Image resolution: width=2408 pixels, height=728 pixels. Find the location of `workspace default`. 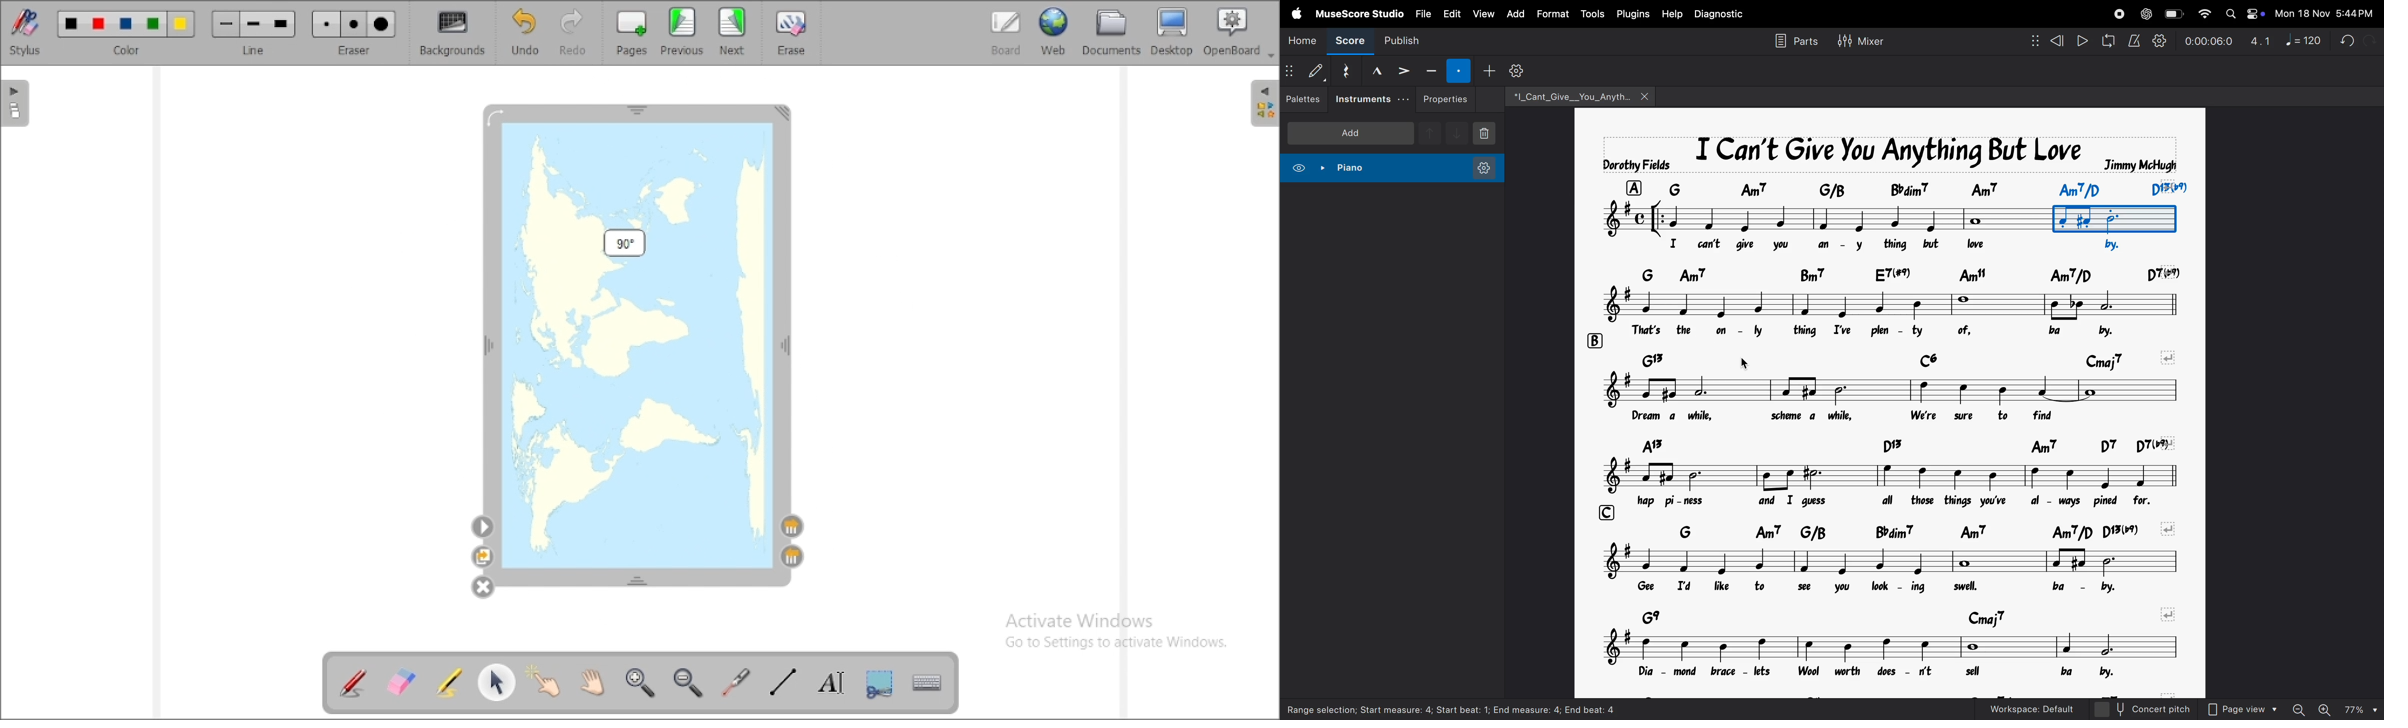

workspace default is located at coordinates (2026, 708).